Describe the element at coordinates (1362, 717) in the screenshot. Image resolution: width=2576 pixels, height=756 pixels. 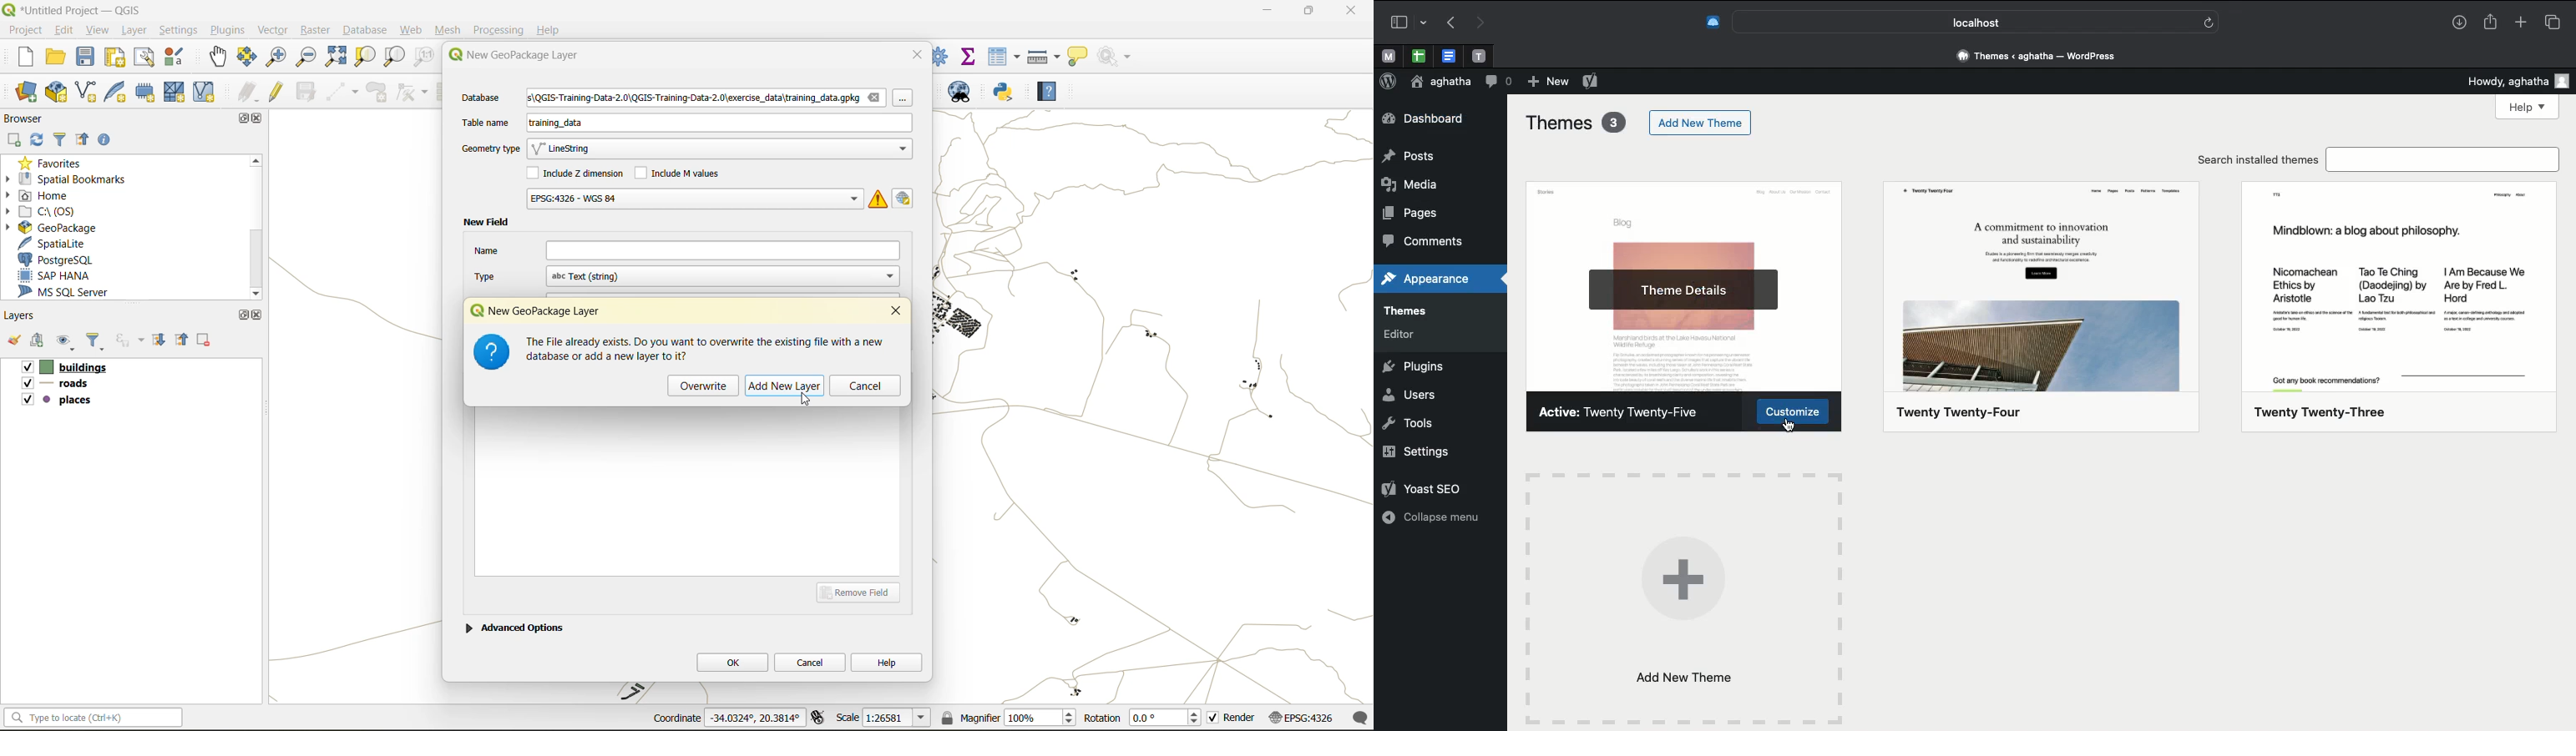
I see `log messages` at that location.